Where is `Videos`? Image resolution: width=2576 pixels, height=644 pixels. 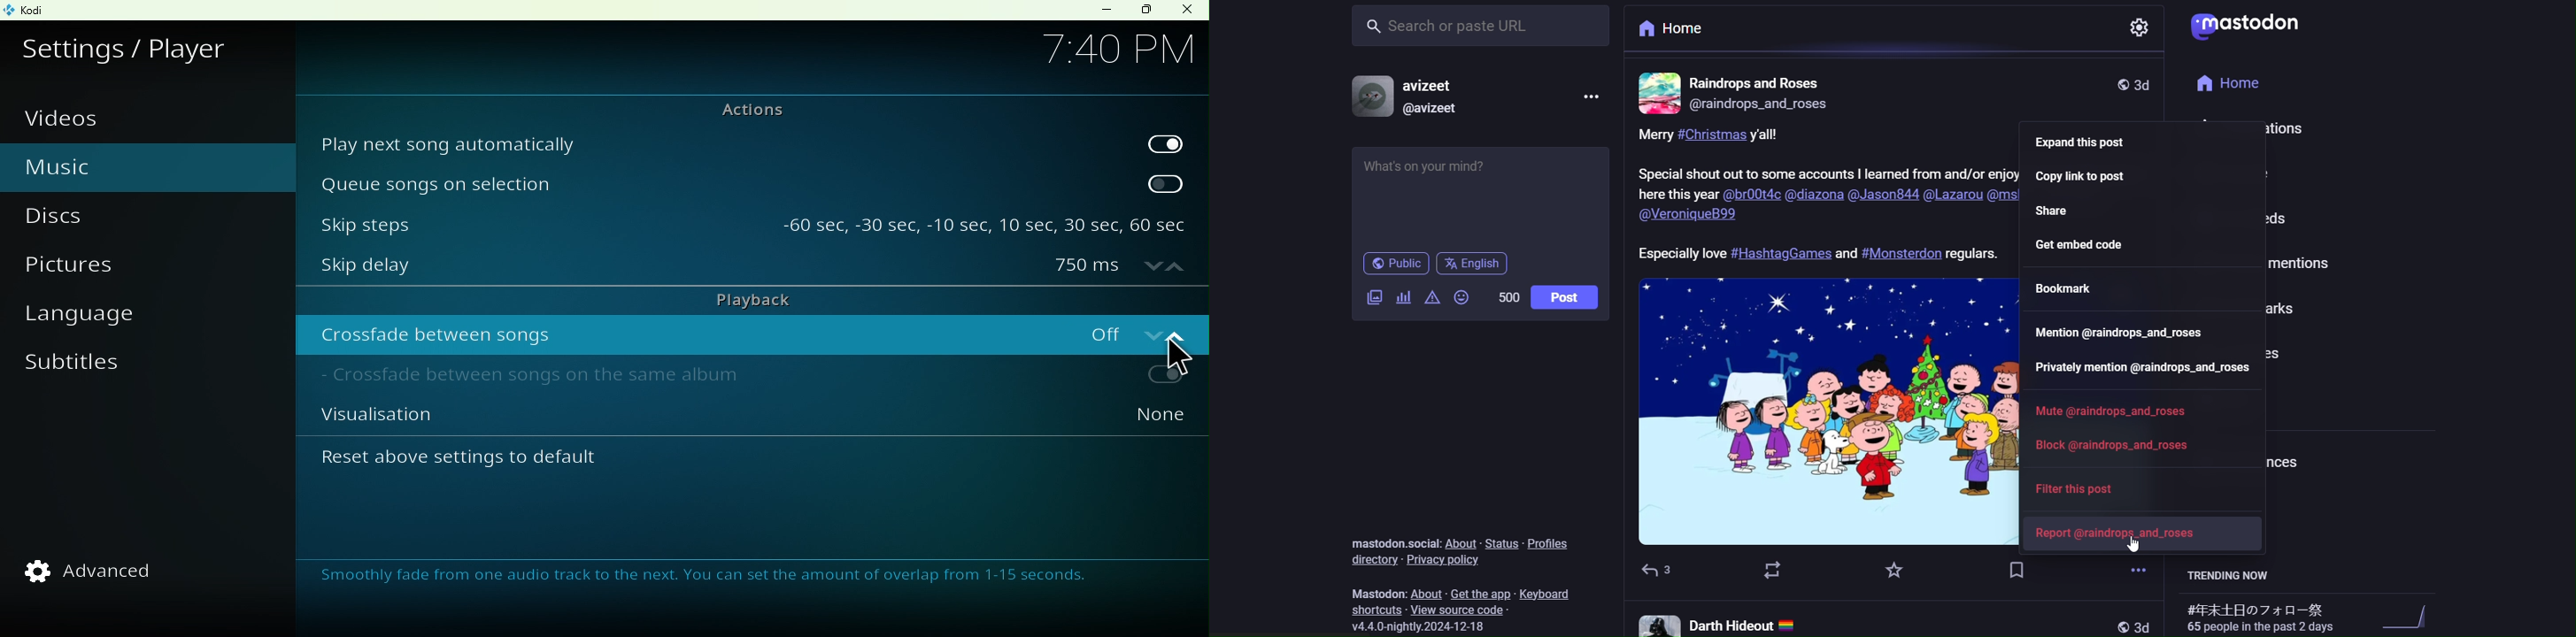
Videos is located at coordinates (73, 119).